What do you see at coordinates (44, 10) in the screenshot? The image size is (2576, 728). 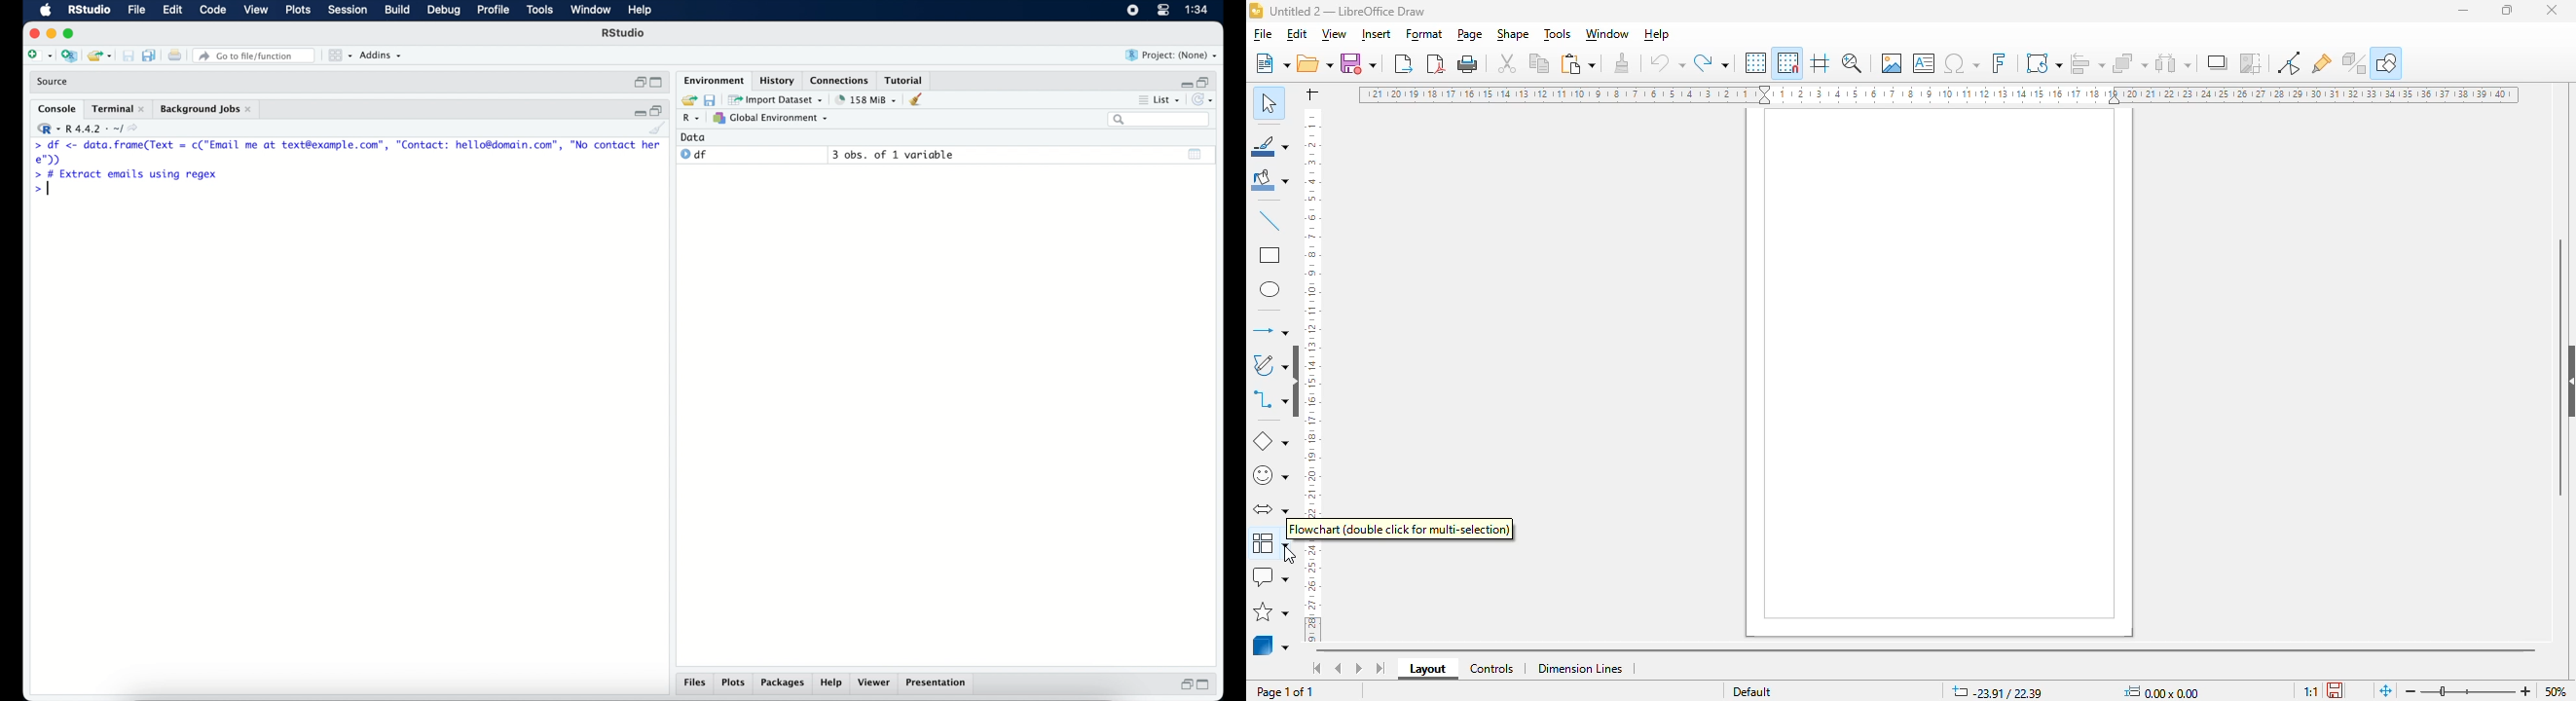 I see `macOS` at bounding box center [44, 10].